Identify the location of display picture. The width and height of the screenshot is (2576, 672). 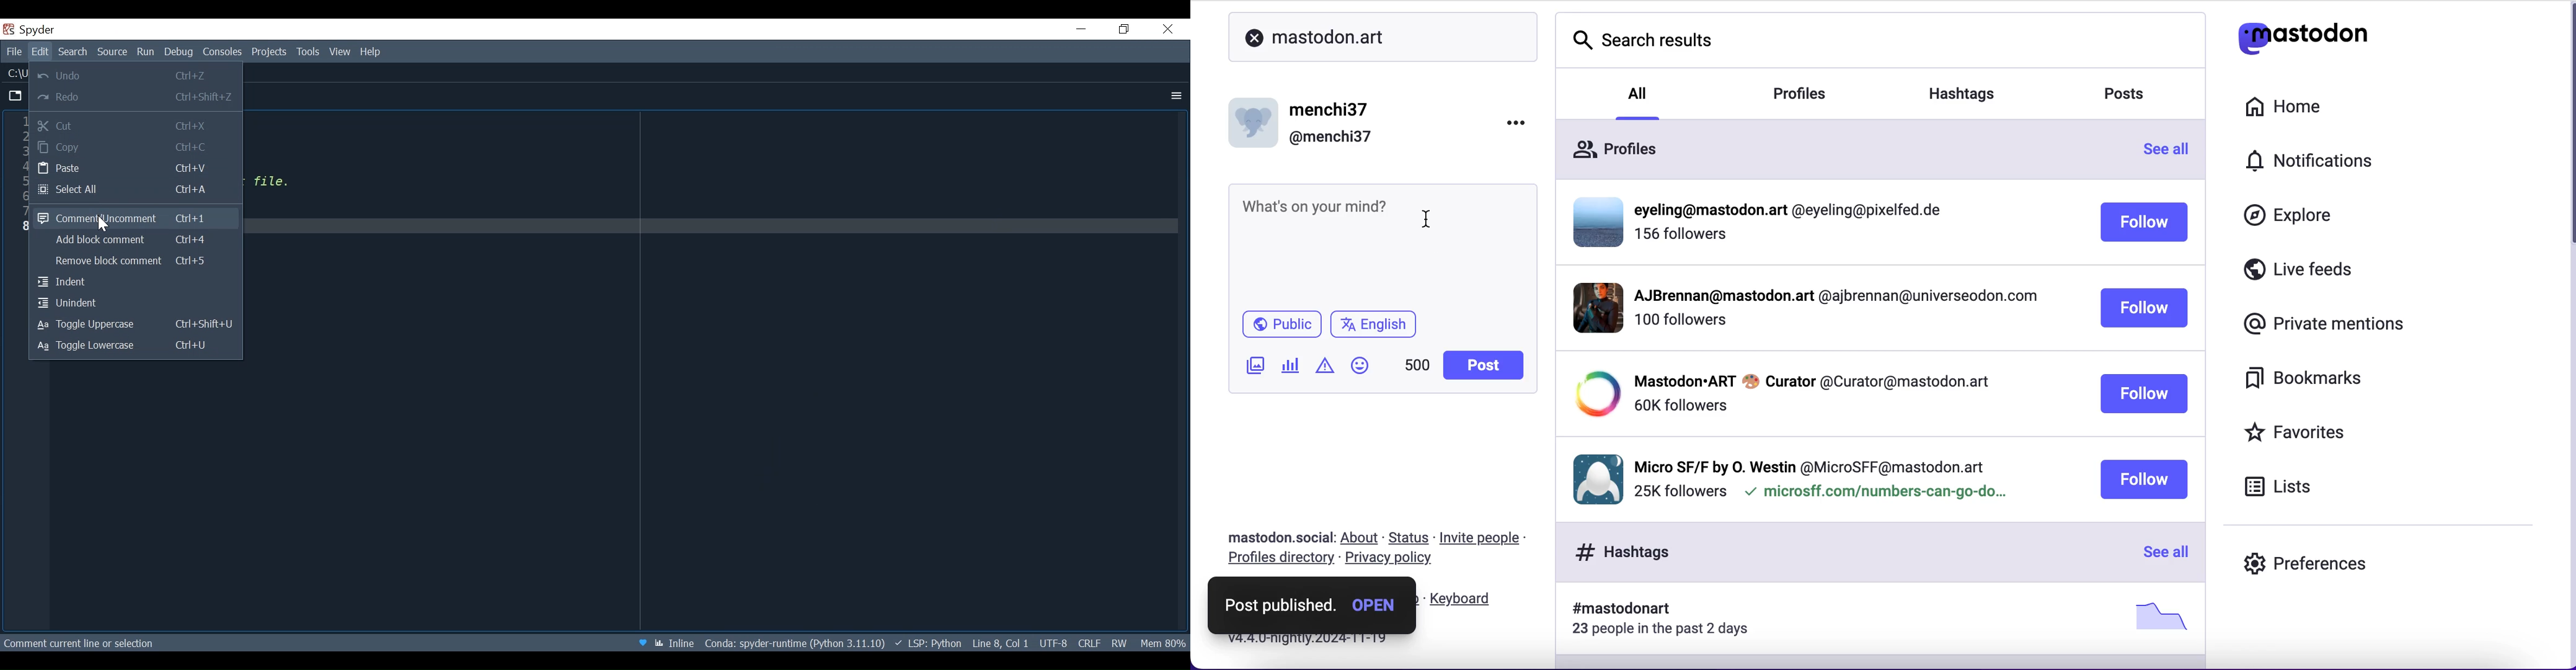
(1594, 220).